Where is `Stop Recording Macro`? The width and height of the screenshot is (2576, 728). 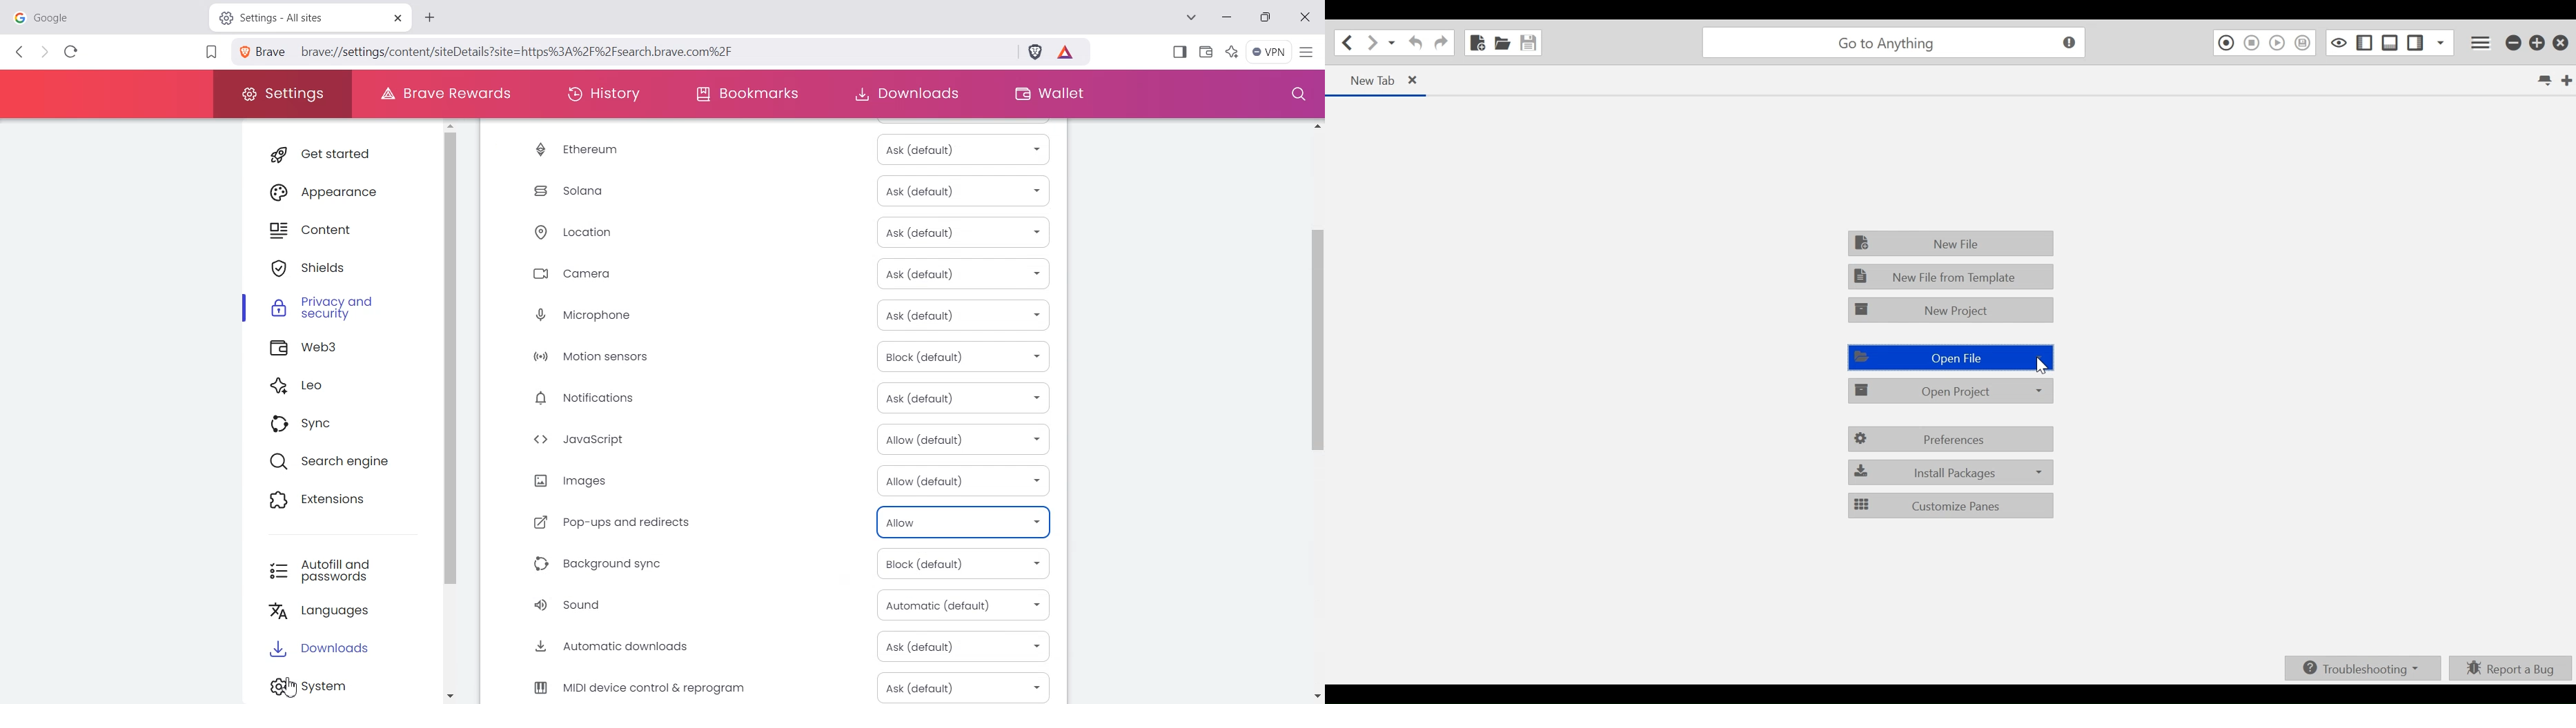 Stop Recording Macro is located at coordinates (2251, 43).